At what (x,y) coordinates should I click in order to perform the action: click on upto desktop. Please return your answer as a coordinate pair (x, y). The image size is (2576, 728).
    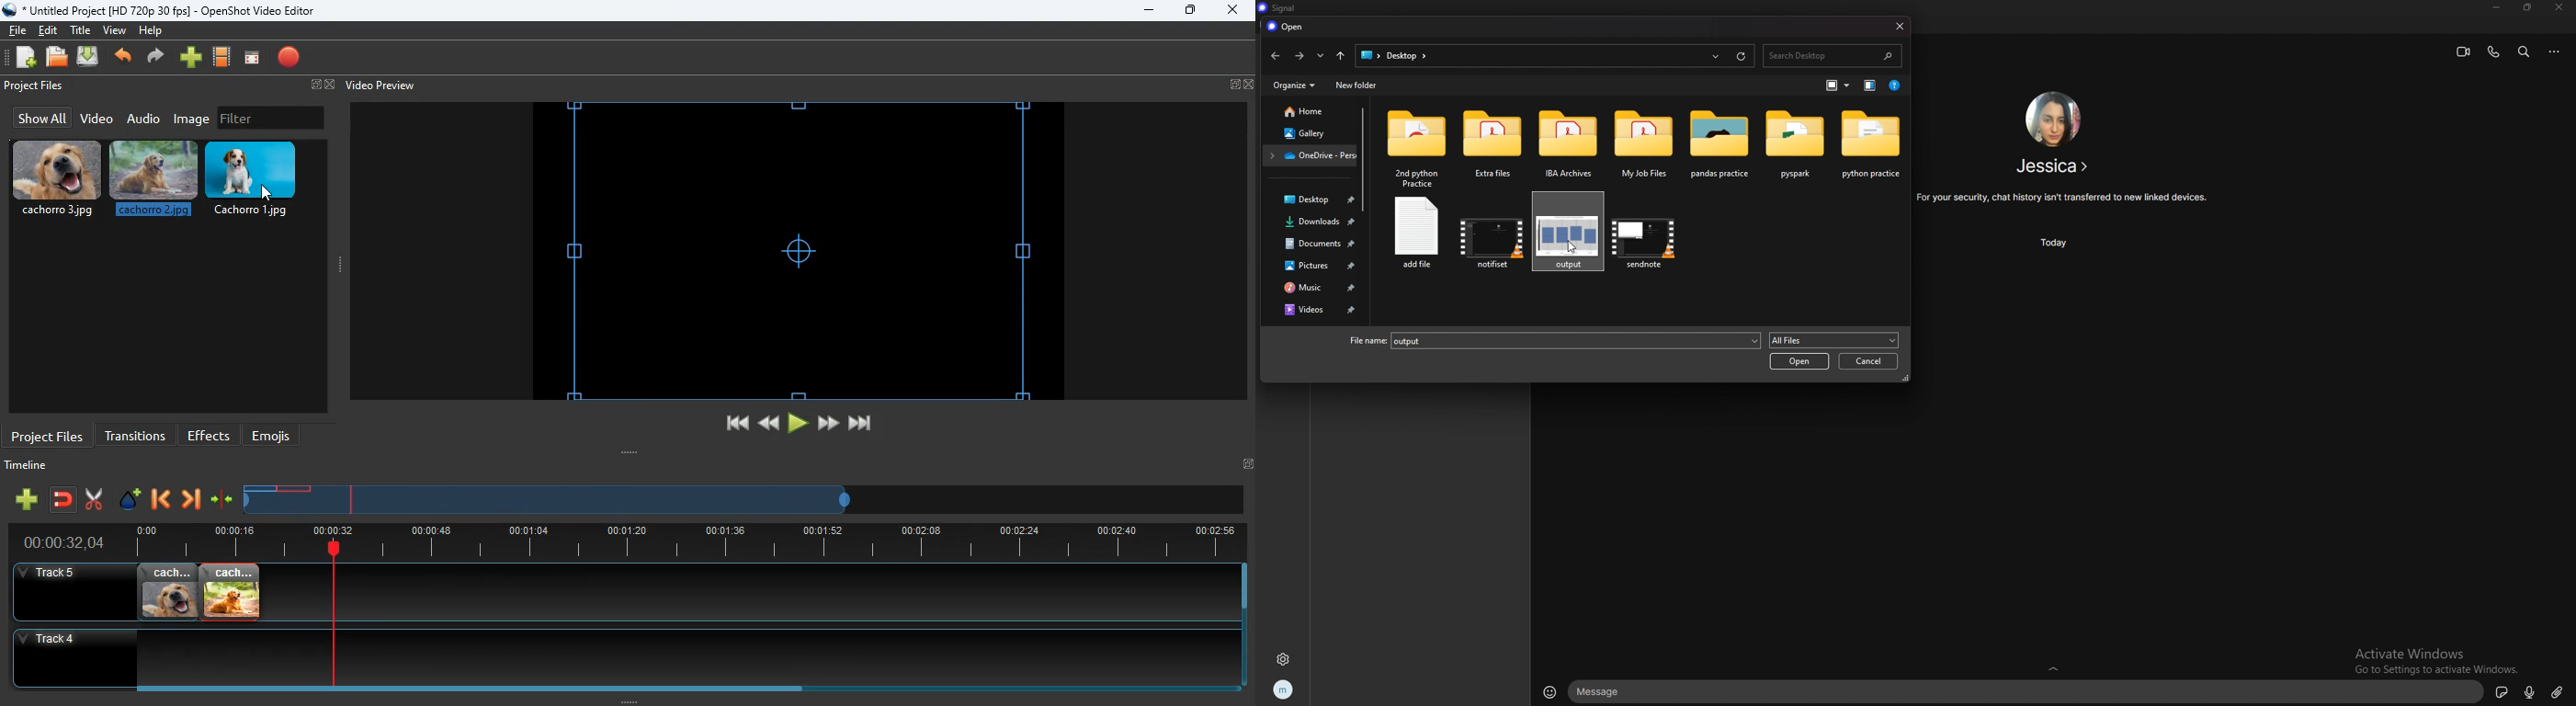
    Looking at the image, I should click on (1341, 56).